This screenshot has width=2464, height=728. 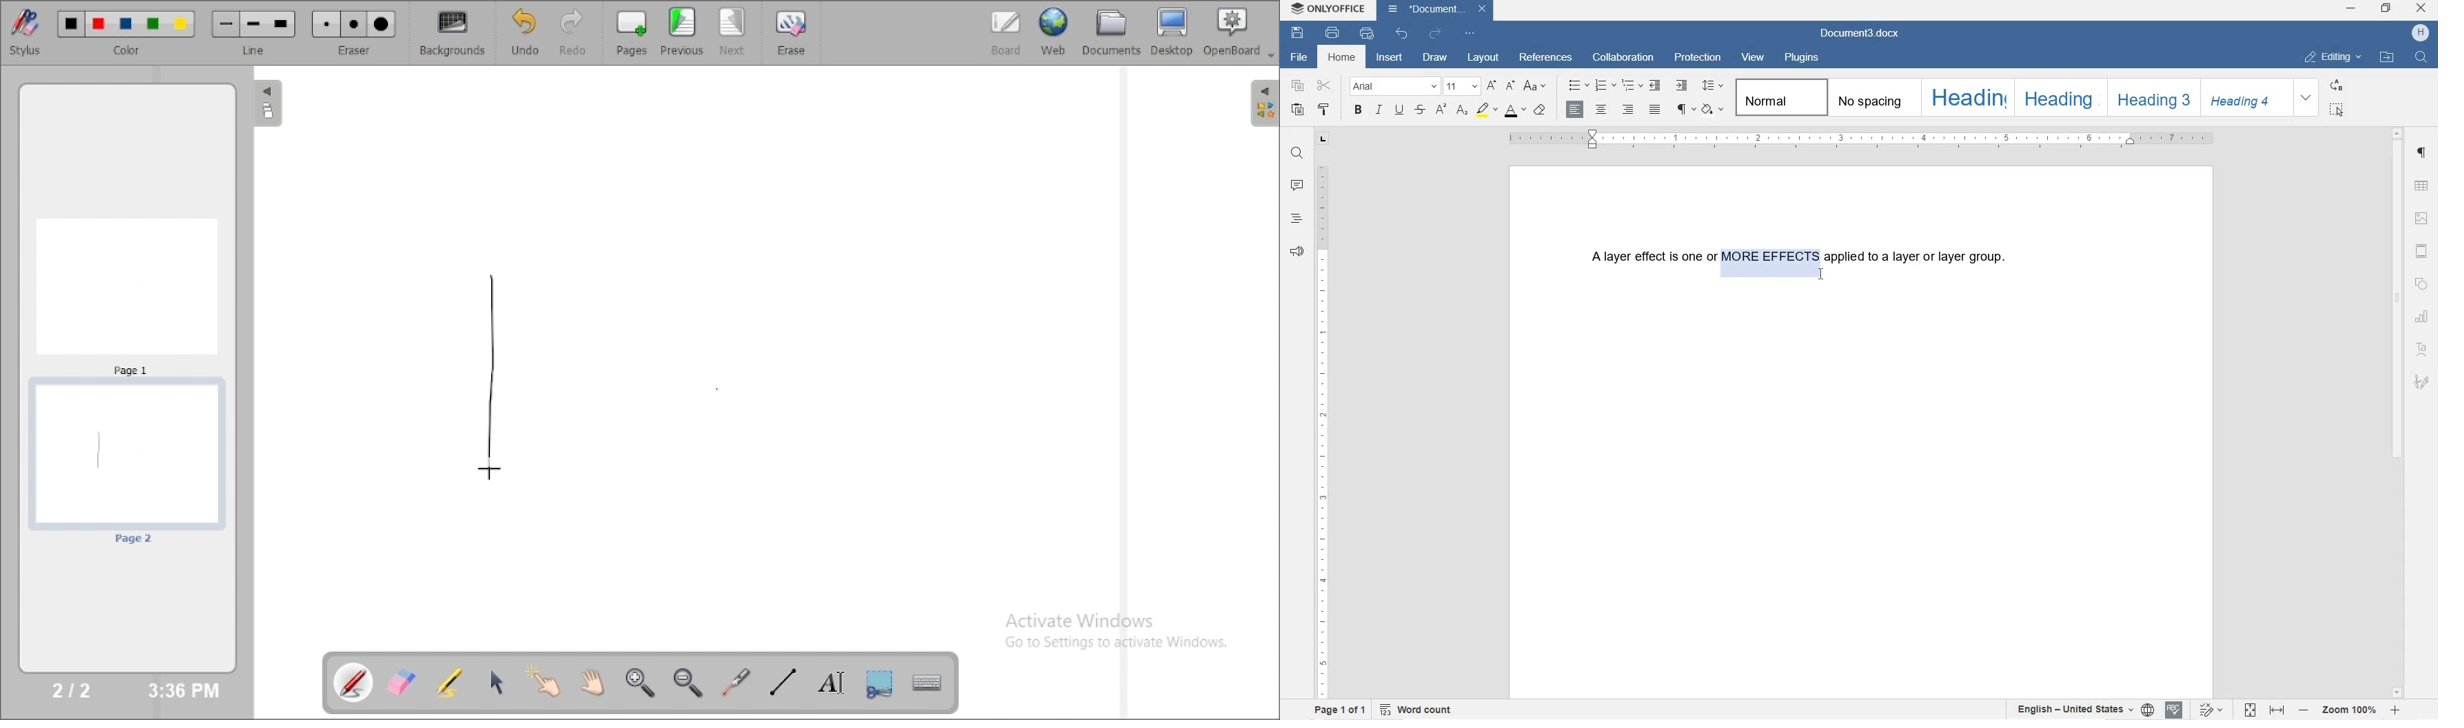 What do you see at coordinates (1324, 86) in the screenshot?
I see `CUT` at bounding box center [1324, 86].